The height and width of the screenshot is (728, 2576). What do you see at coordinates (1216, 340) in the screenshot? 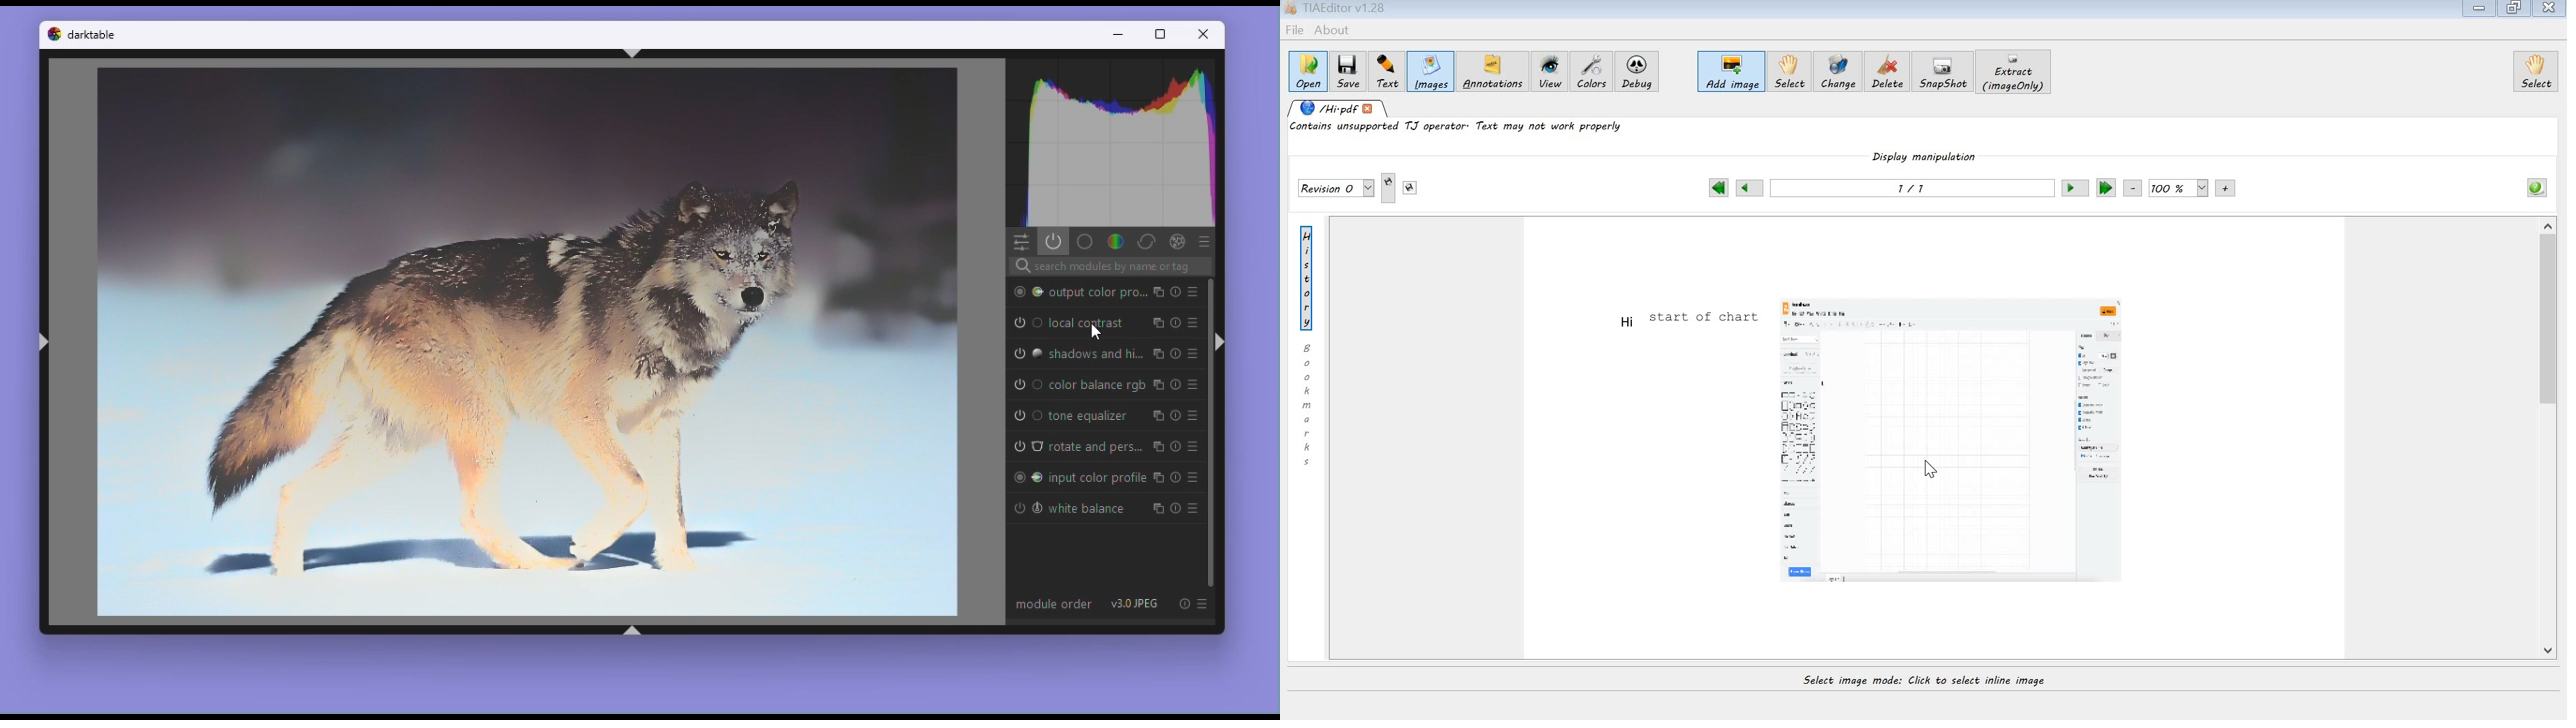
I see `shift+ctrl+r` at bounding box center [1216, 340].